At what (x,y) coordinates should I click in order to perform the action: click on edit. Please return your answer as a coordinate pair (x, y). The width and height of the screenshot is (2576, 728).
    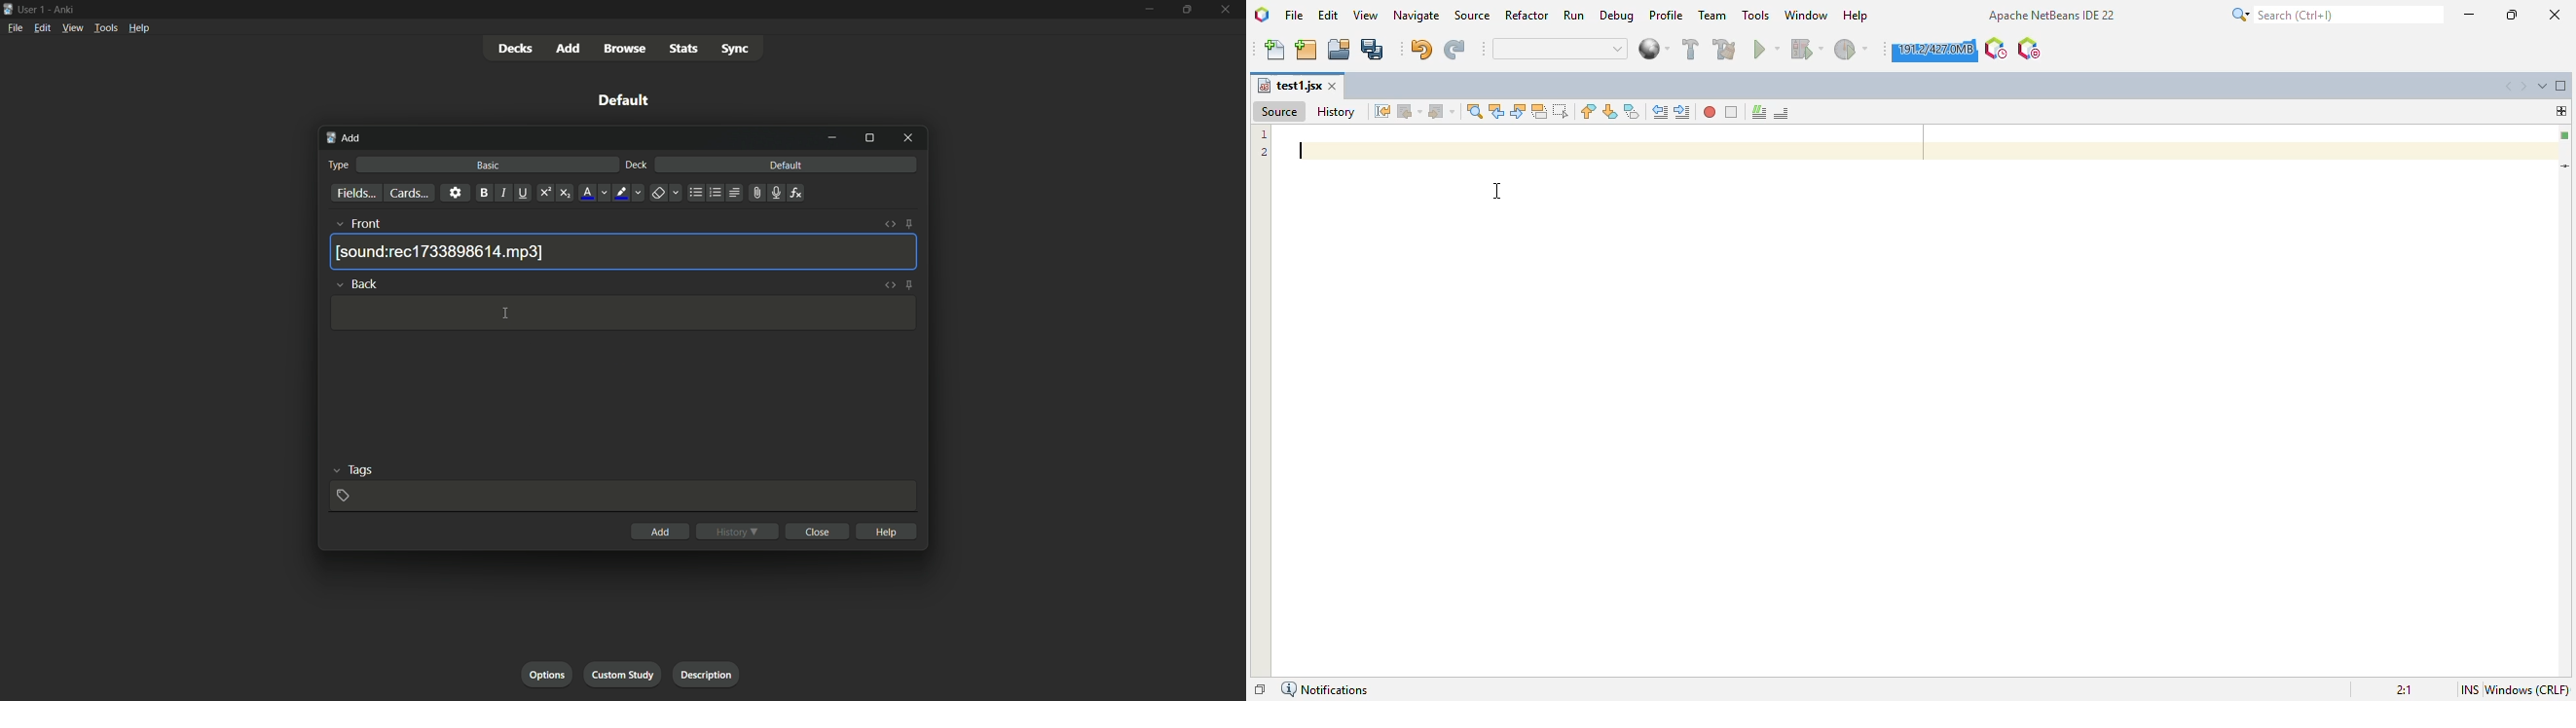
    Looking at the image, I should click on (1329, 15).